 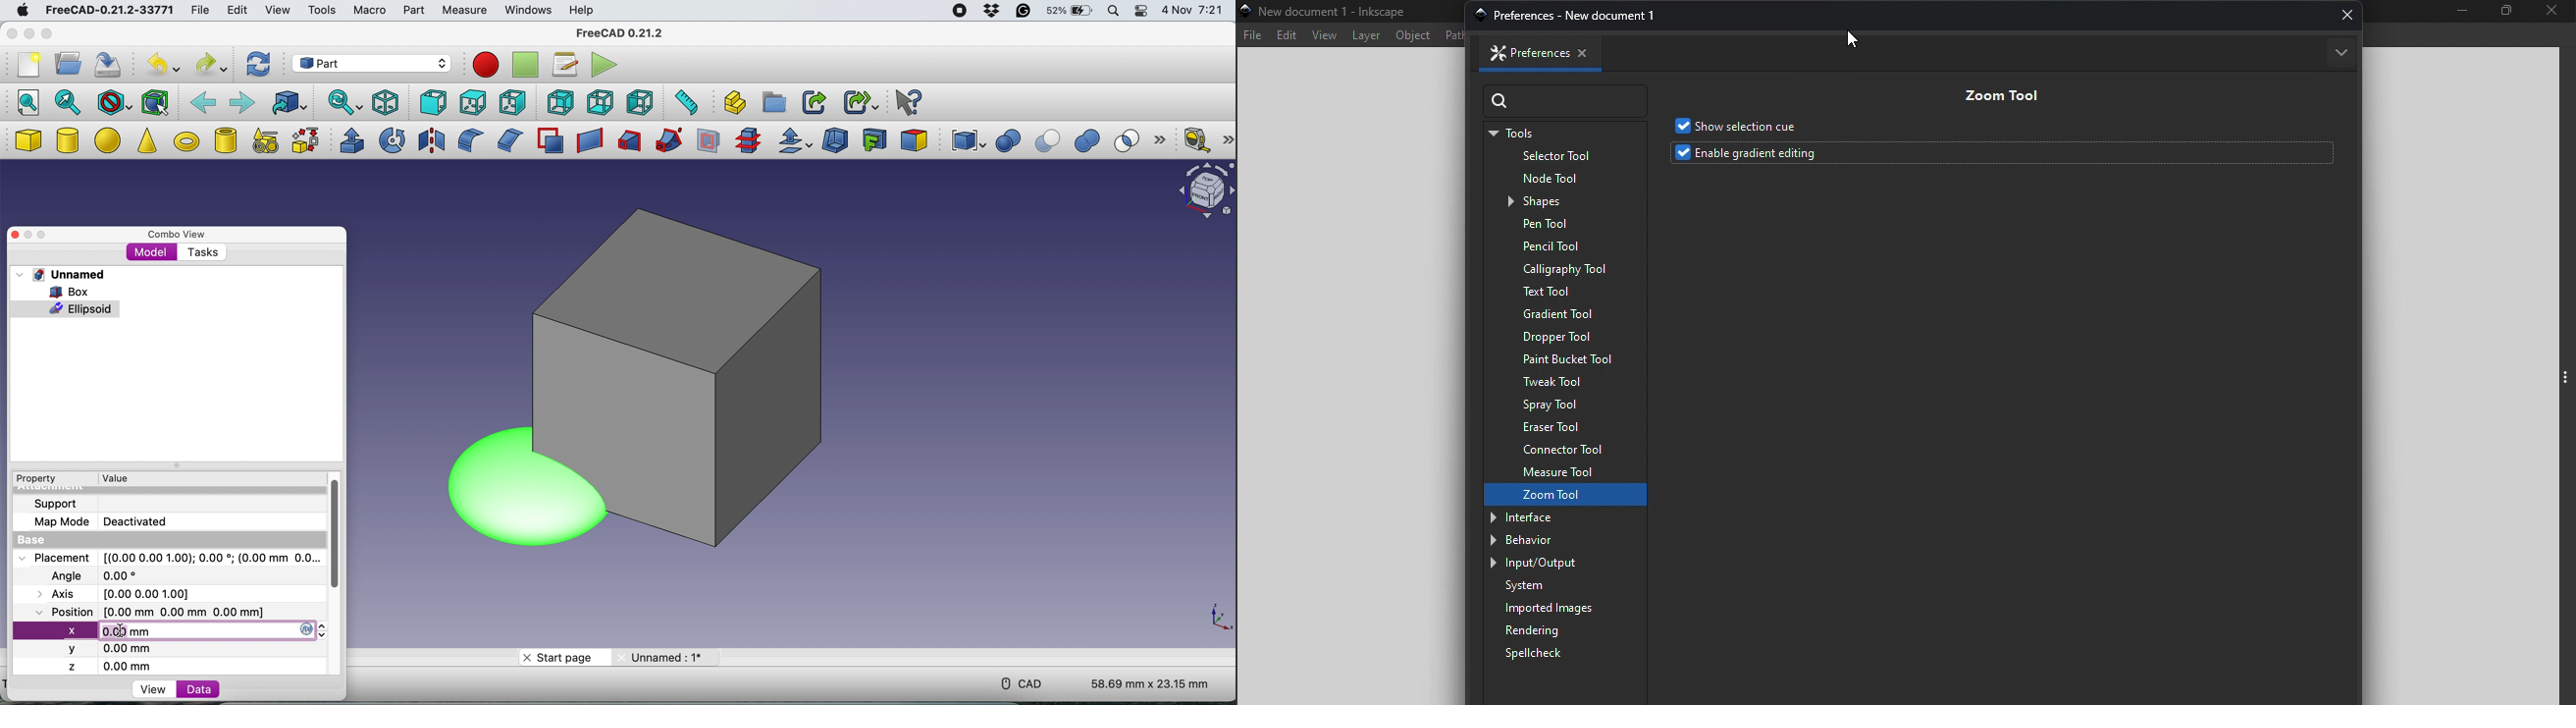 I want to click on offset, so click(x=796, y=142).